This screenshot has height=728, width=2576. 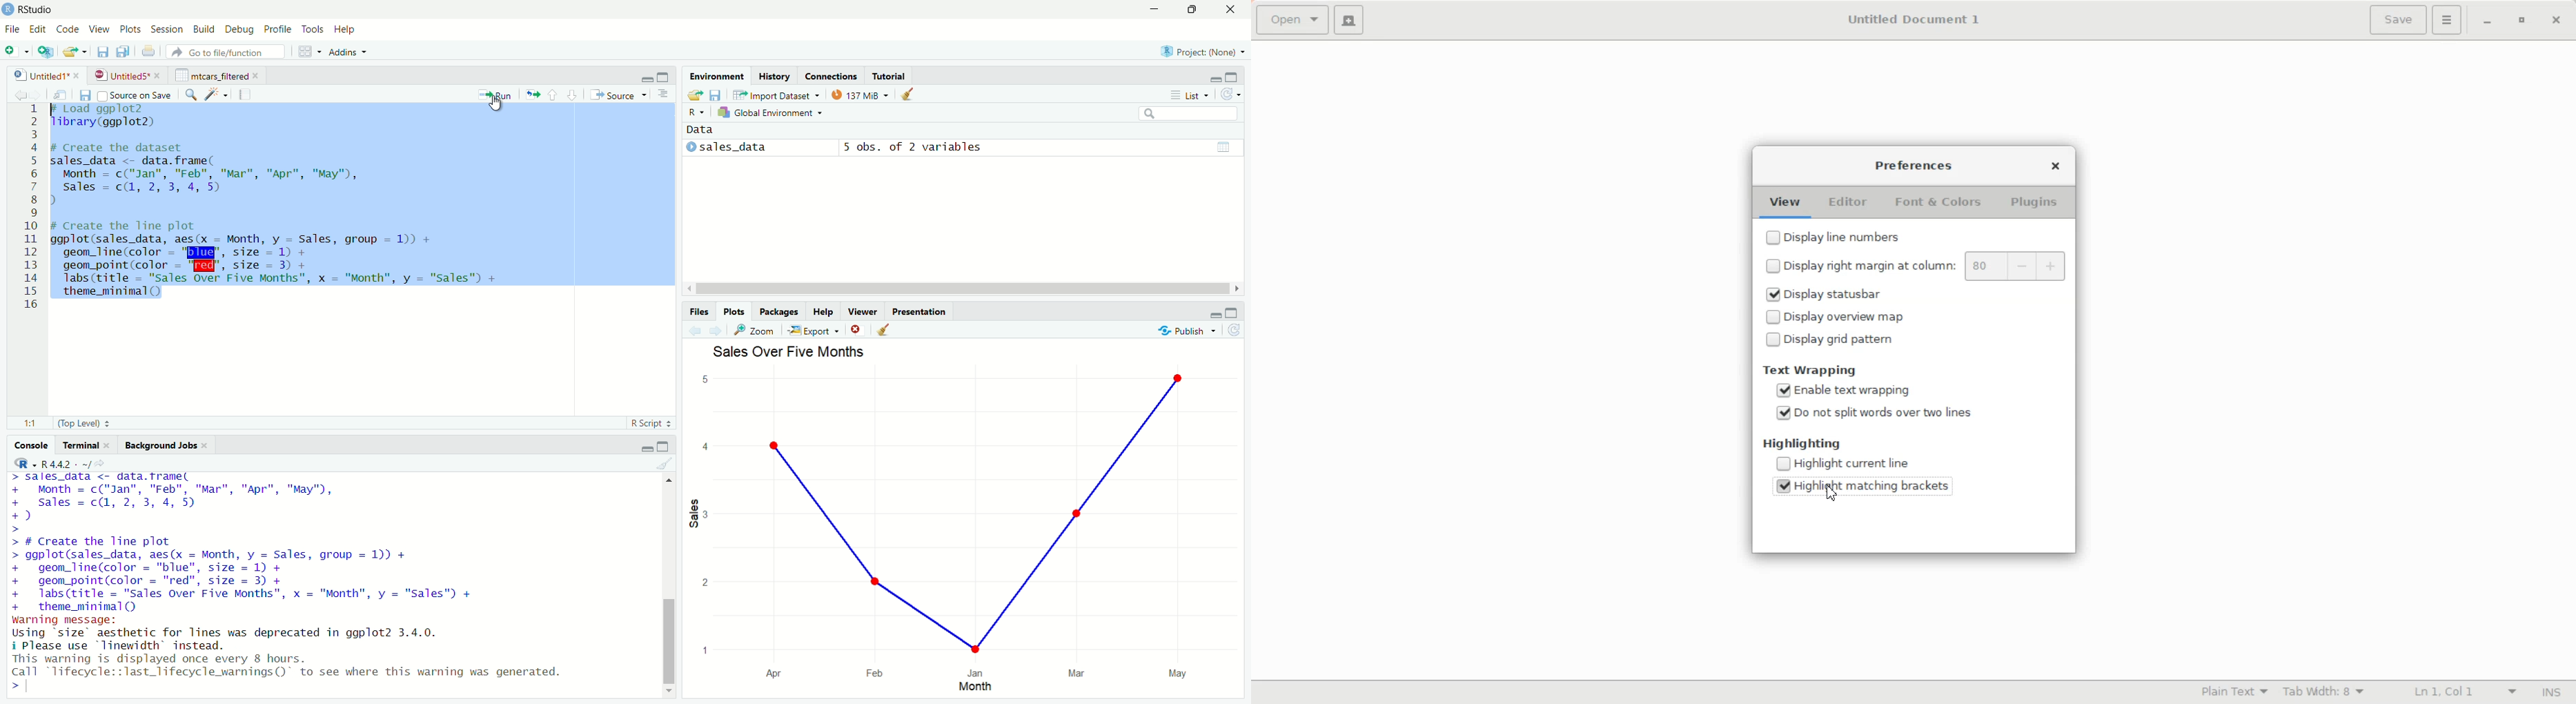 What do you see at coordinates (1231, 314) in the screenshot?
I see `maximize` at bounding box center [1231, 314].